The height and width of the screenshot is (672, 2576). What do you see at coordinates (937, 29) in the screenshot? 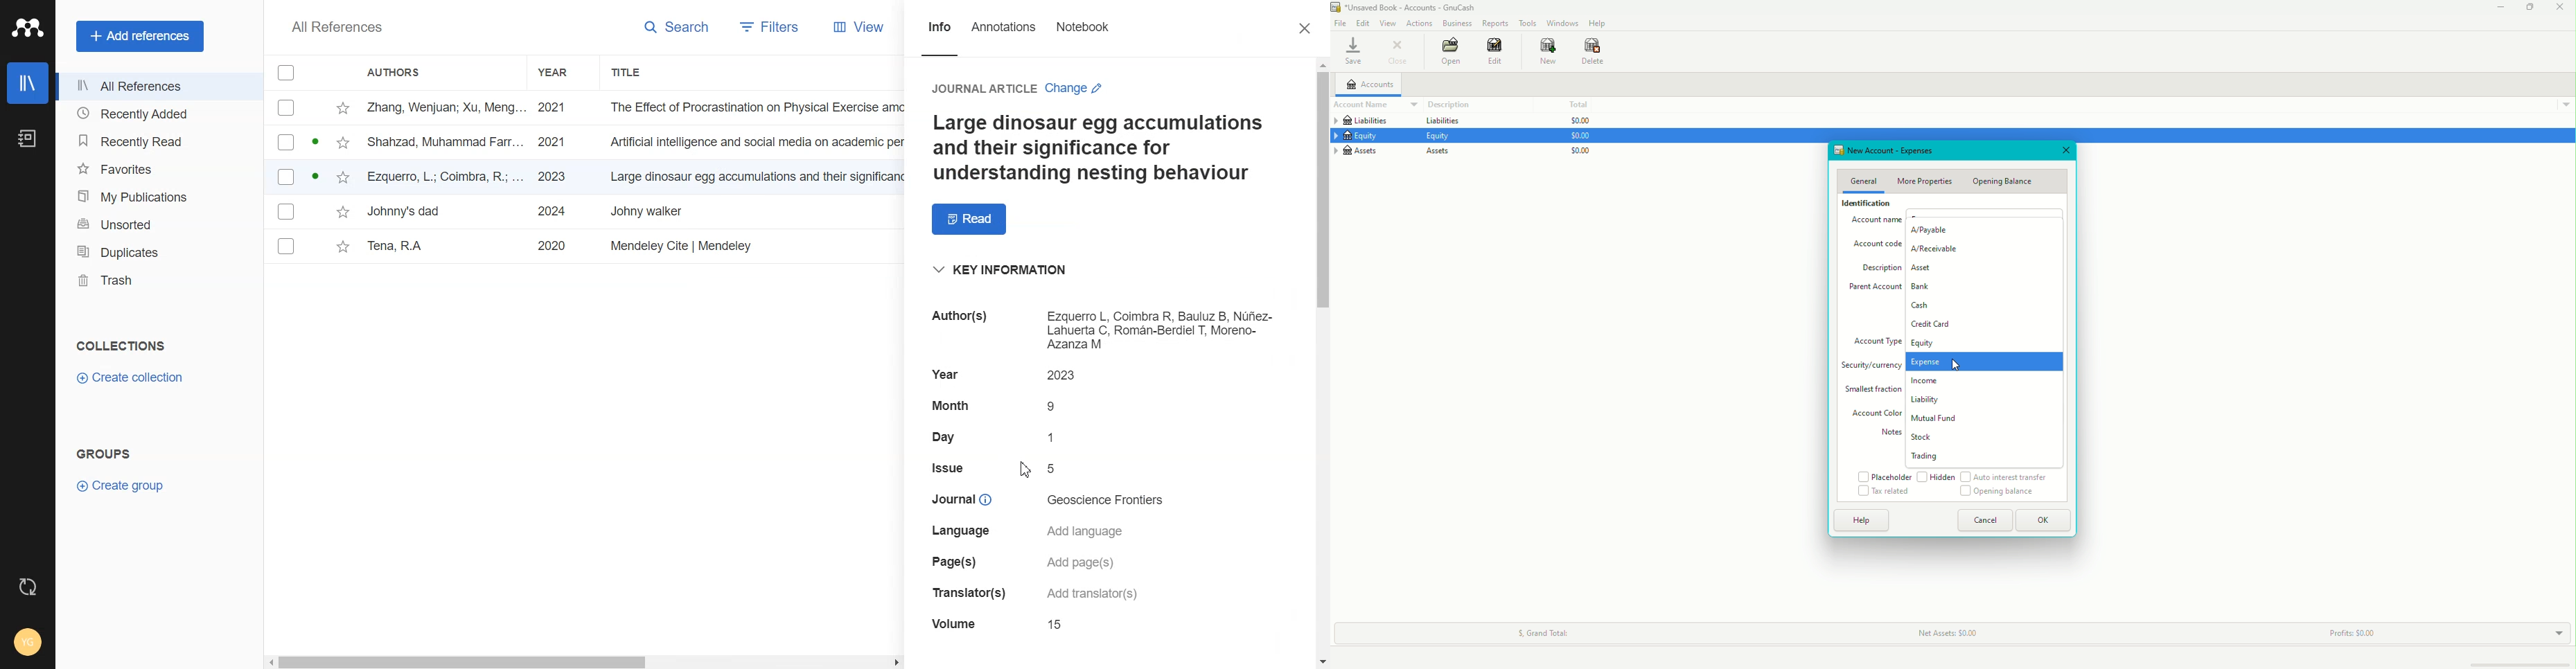
I see `Info` at bounding box center [937, 29].